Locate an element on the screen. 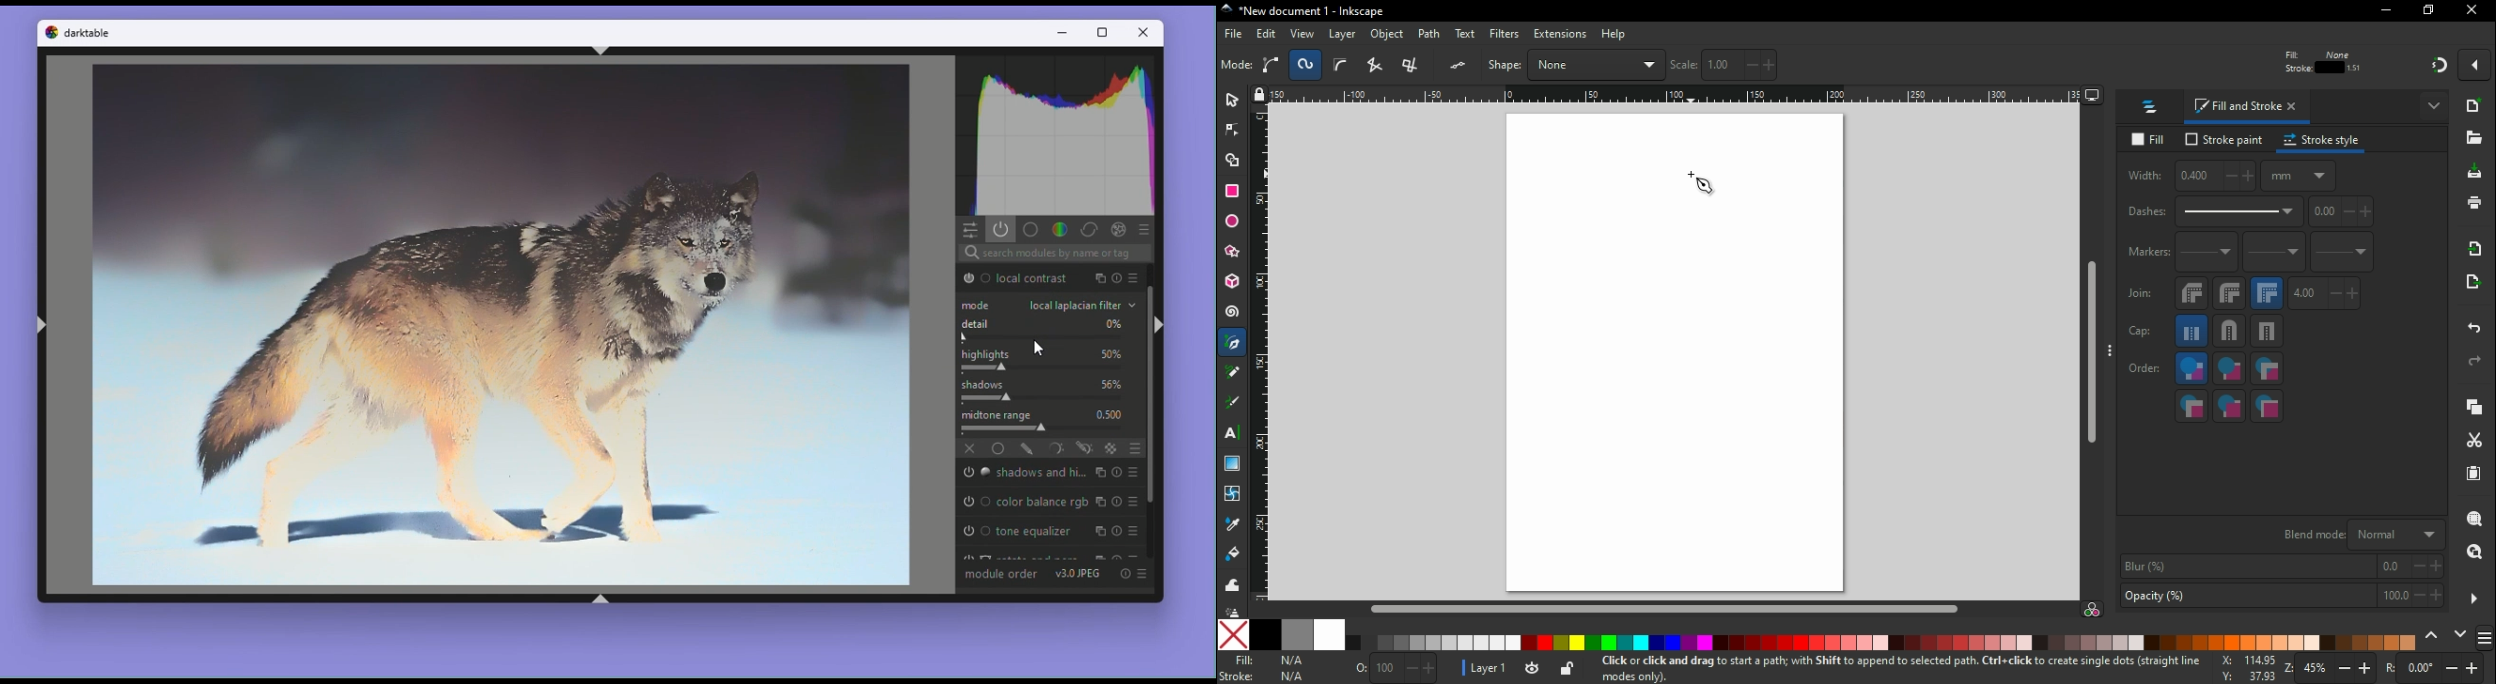 The image size is (2520, 700). none is located at coordinates (1232, 636).